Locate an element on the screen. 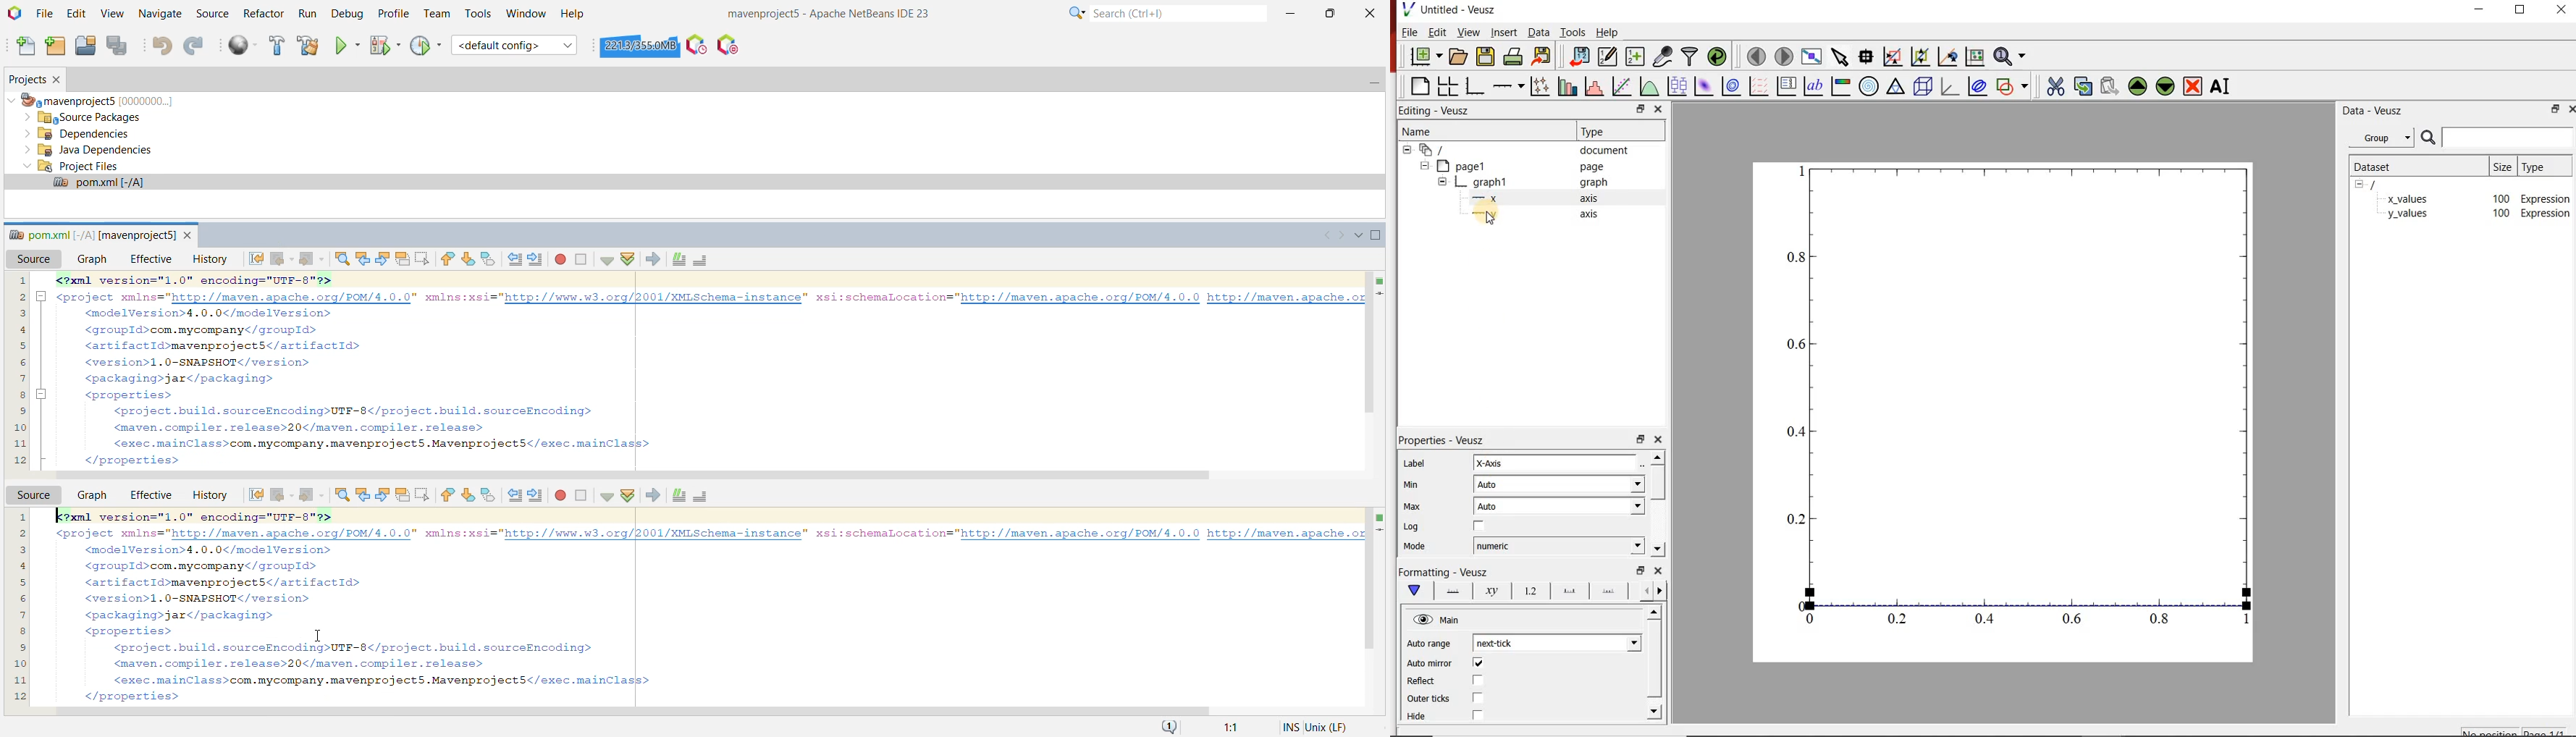  pom.xml file opened is located at coordinates (694, 183).